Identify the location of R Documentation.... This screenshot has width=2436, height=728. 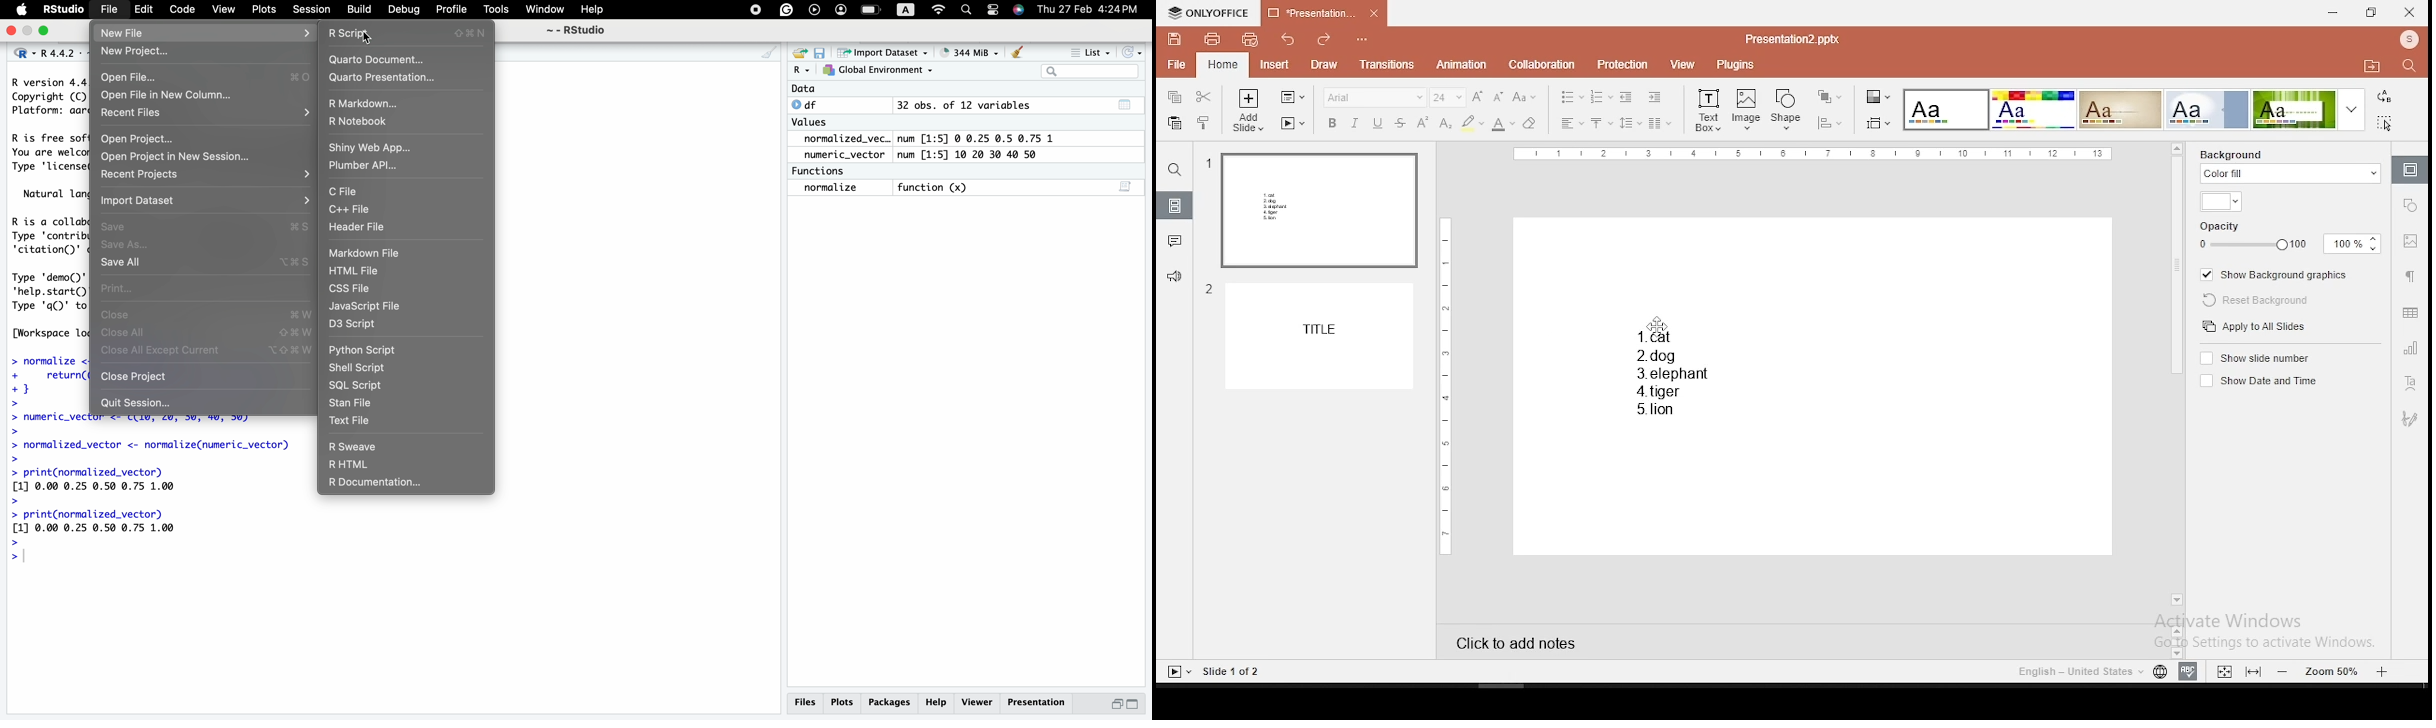
(373, 484).